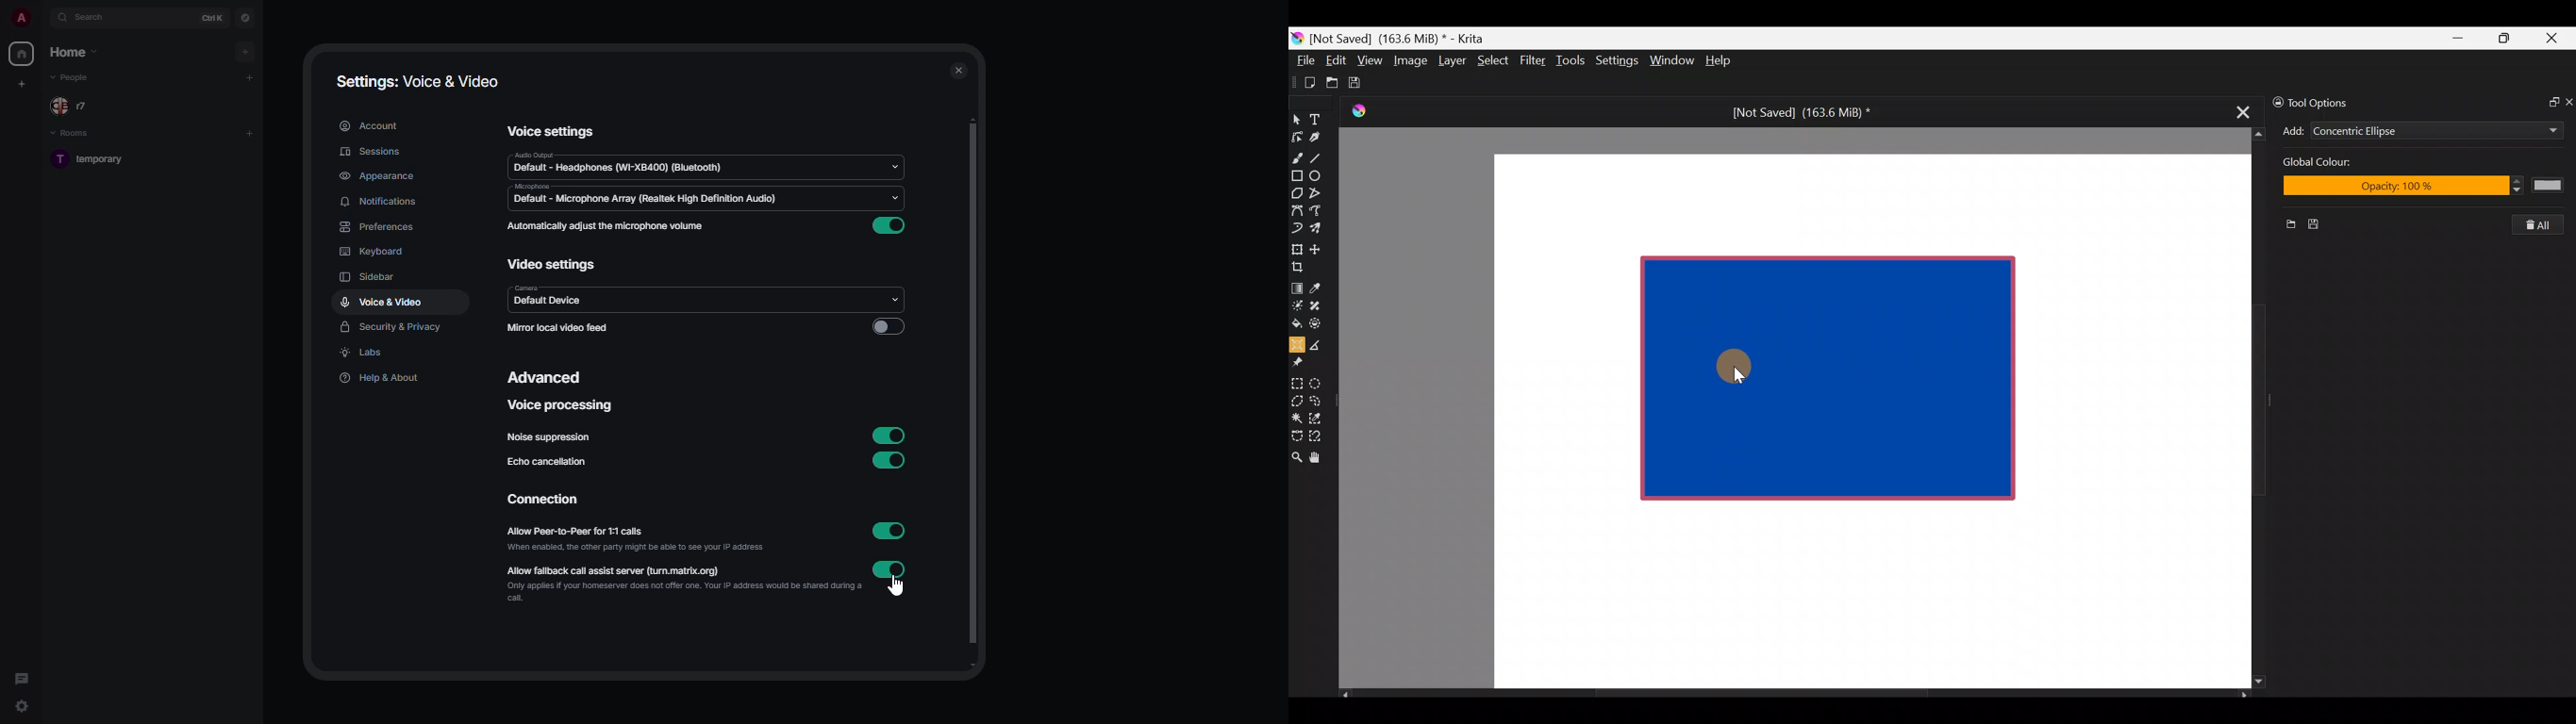 This screenshot has width=2576, height=728. I want to click on people, so click(72, 106).